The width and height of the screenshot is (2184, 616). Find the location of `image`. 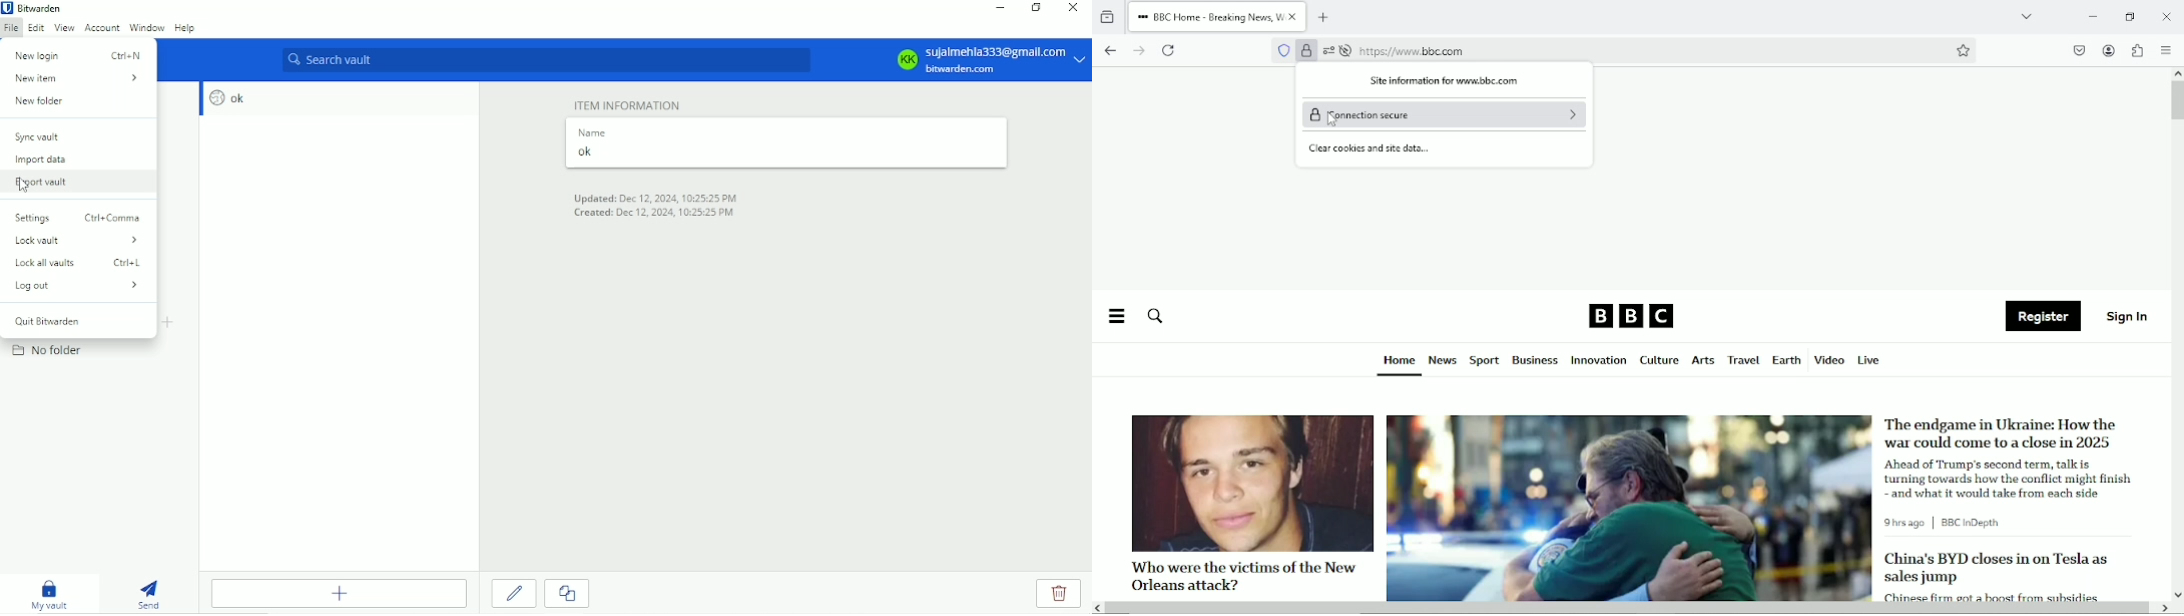

image is located at coordinates (1251, 483).